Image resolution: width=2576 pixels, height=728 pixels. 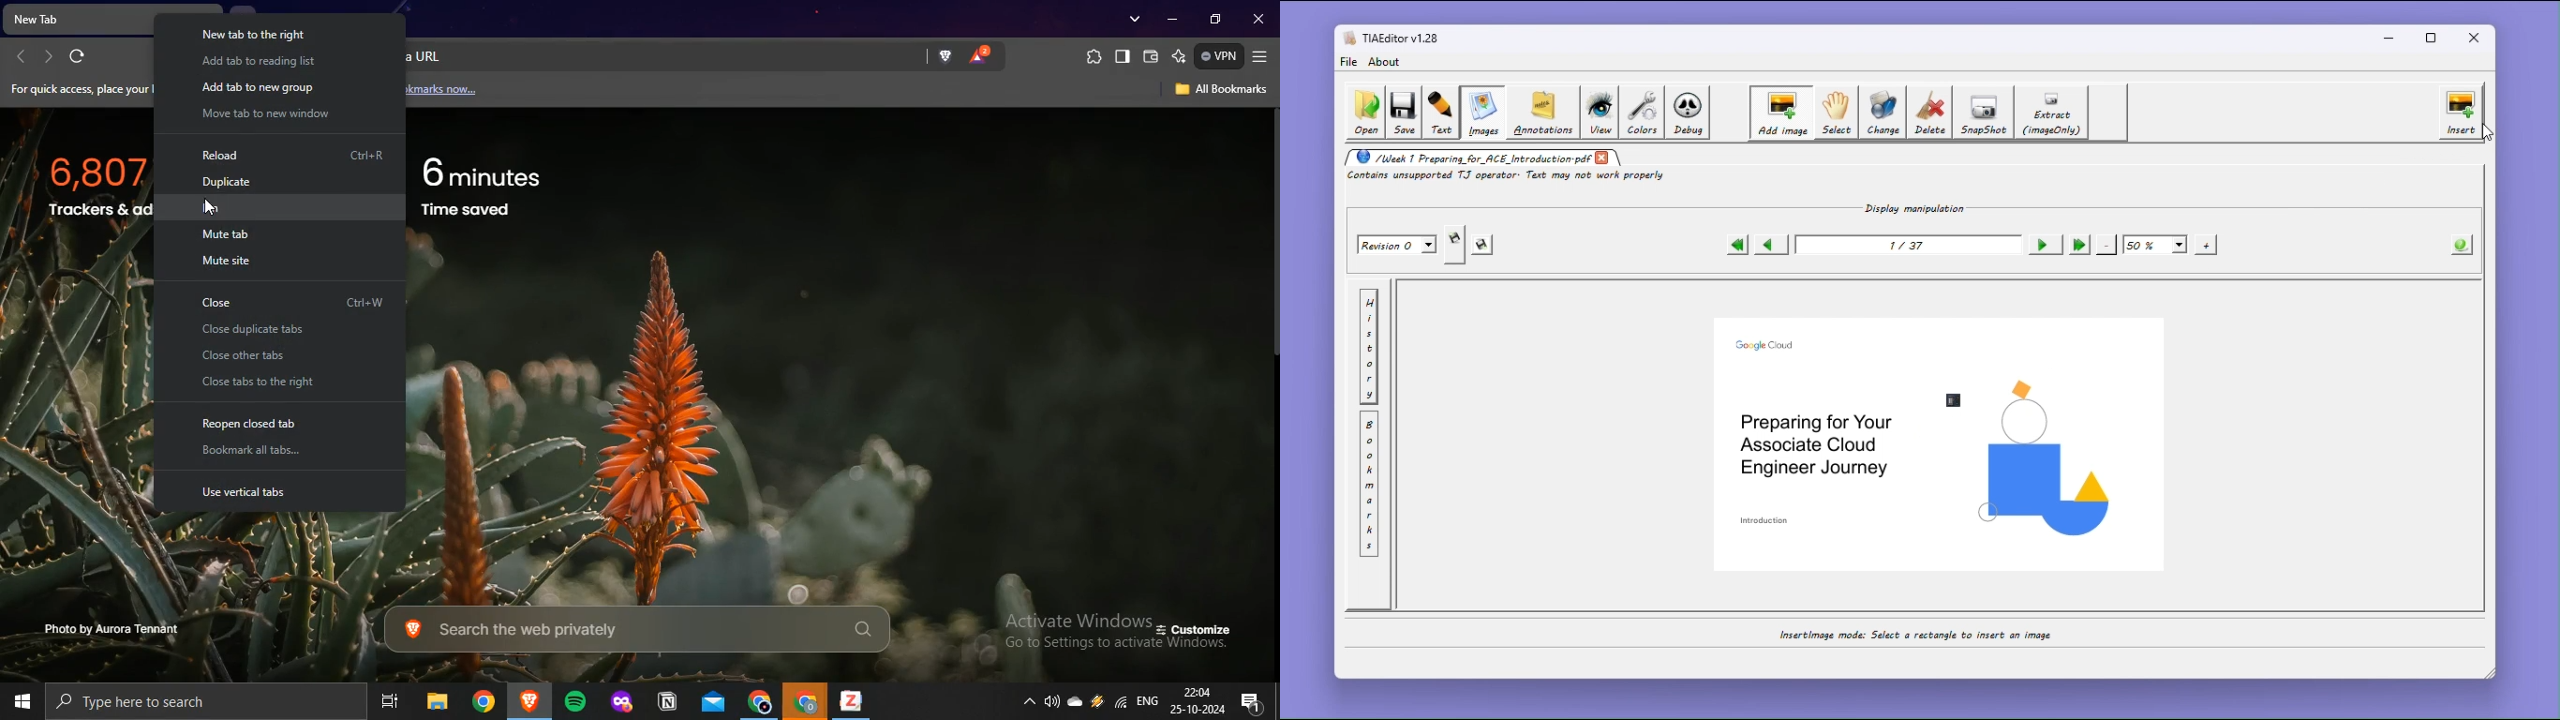 I want to click on introduction, so click(x=1766, y=520).